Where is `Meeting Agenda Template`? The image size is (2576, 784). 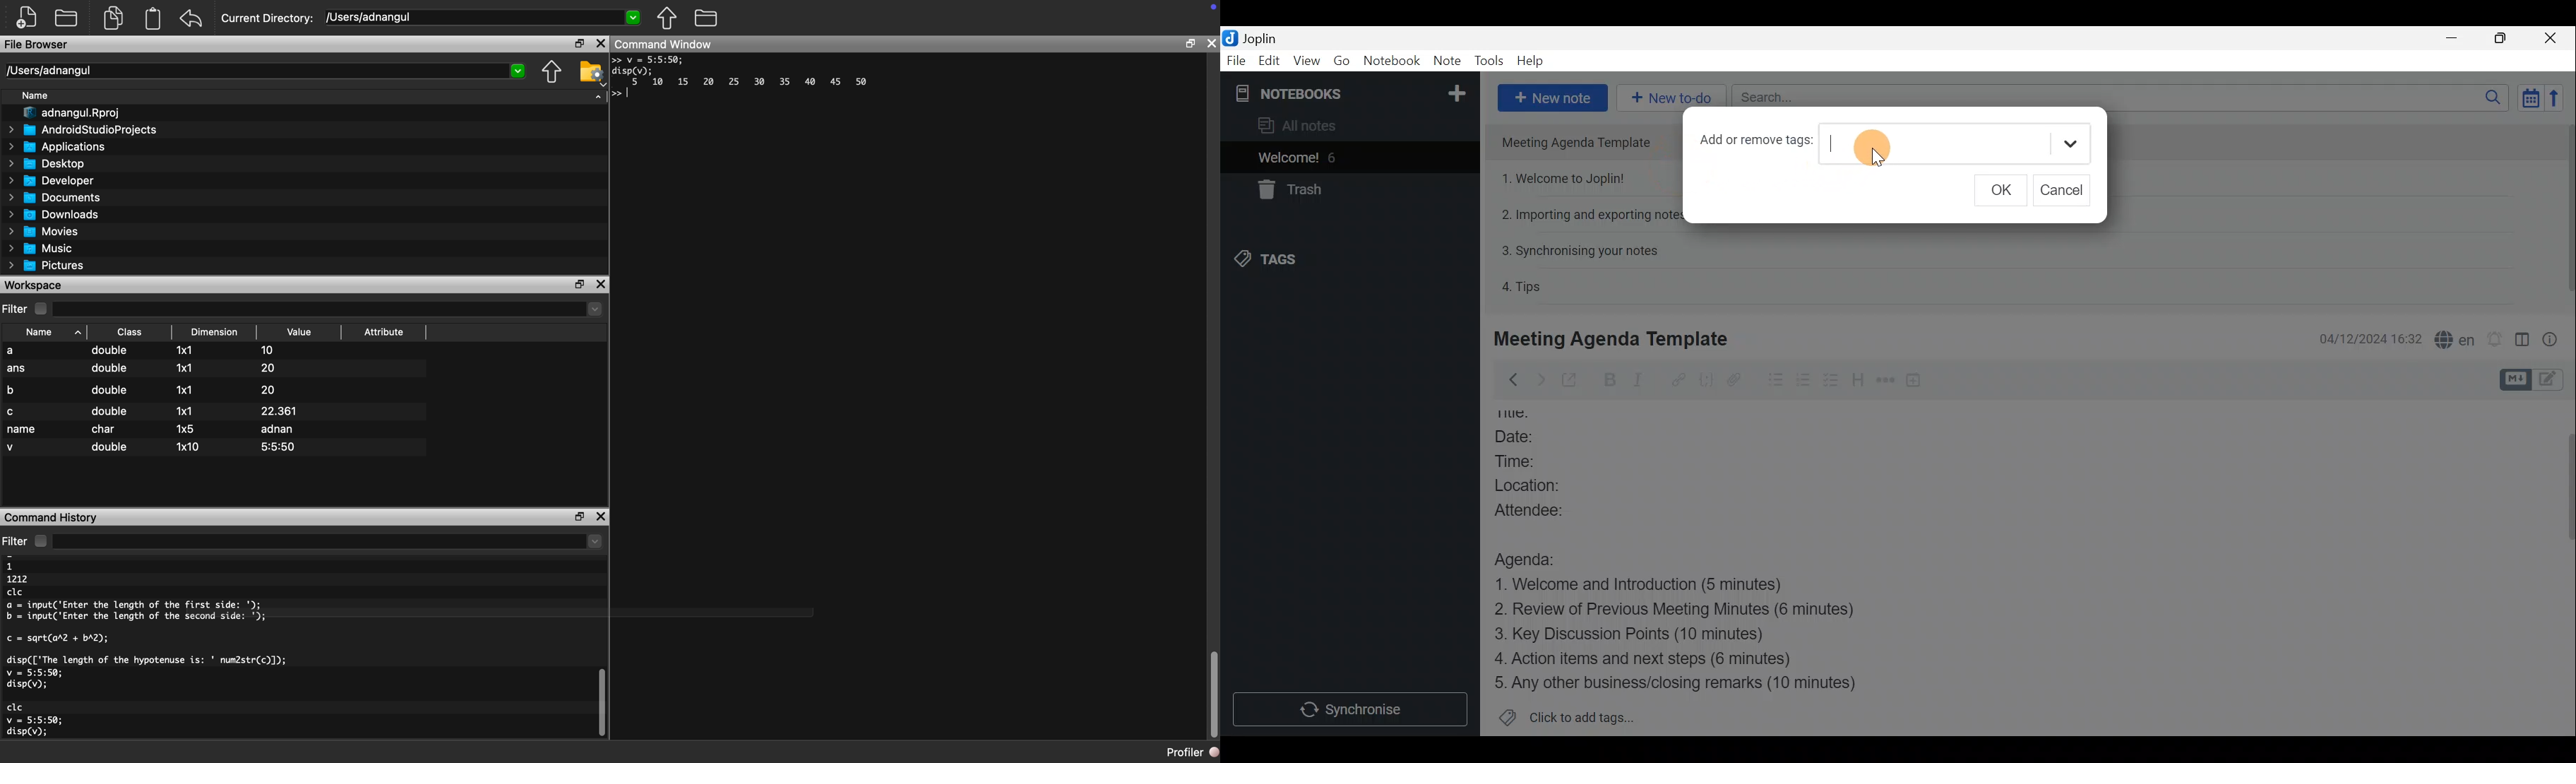 Meeting Agenda Template is located at coordinates (1582, 142).